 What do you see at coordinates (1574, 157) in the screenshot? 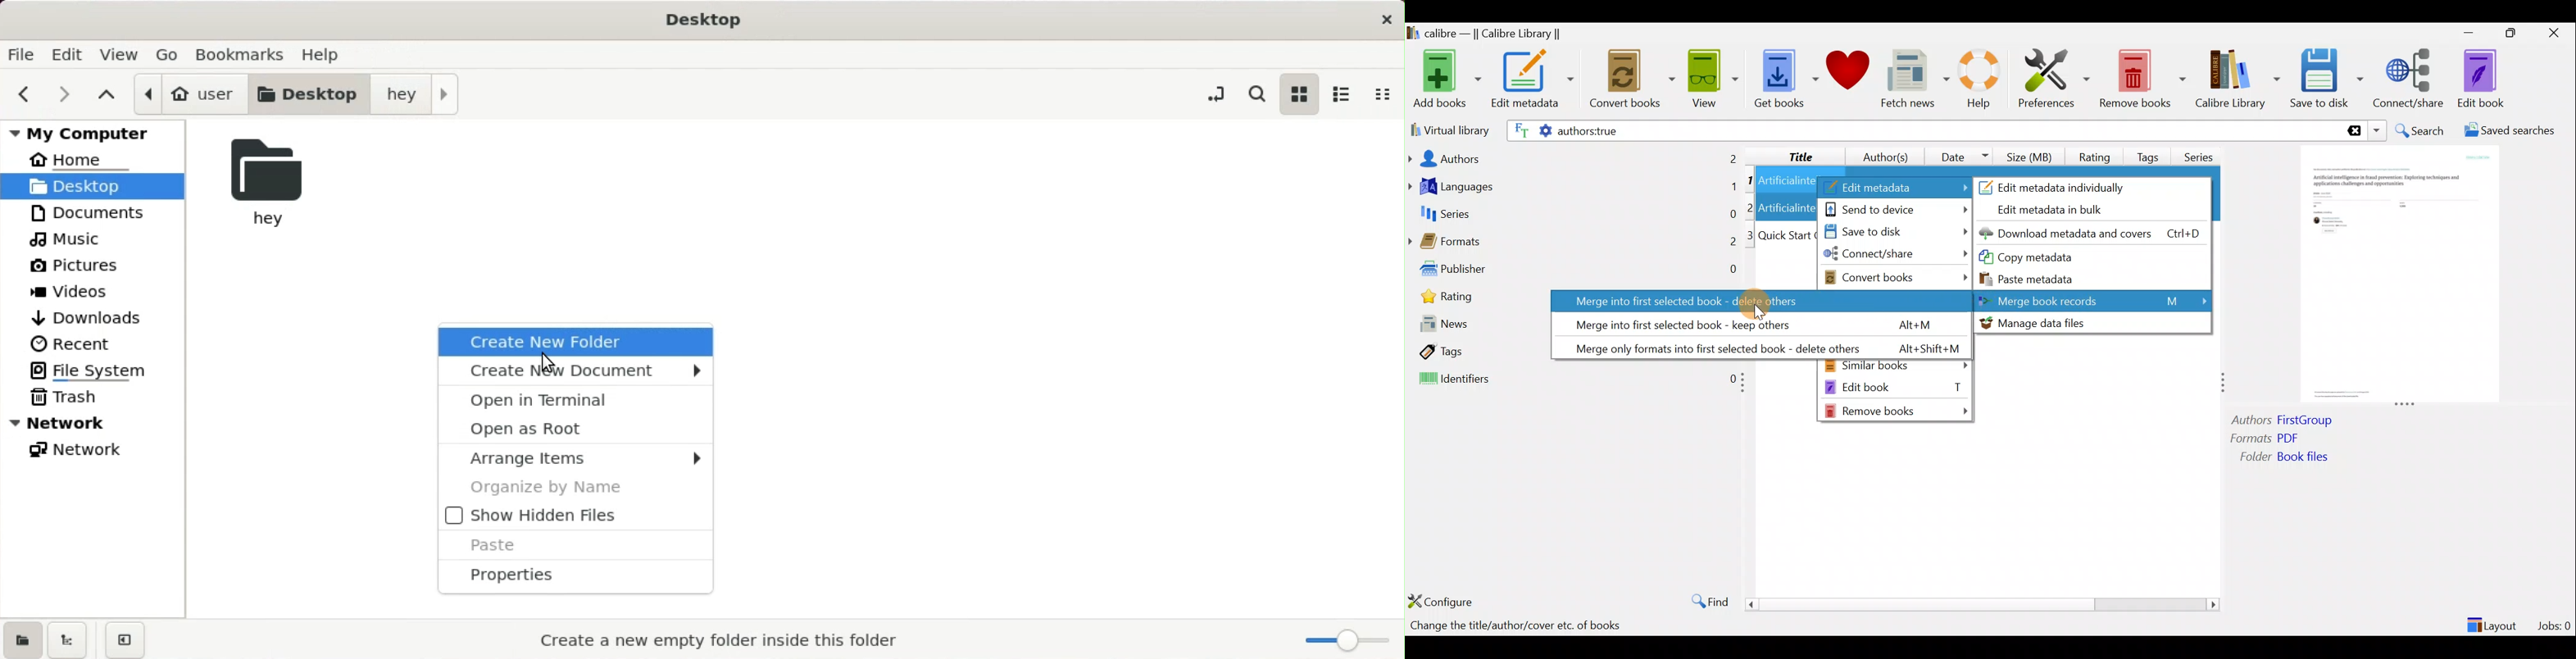
I see `Authors` at bounding box center [1574, 157].